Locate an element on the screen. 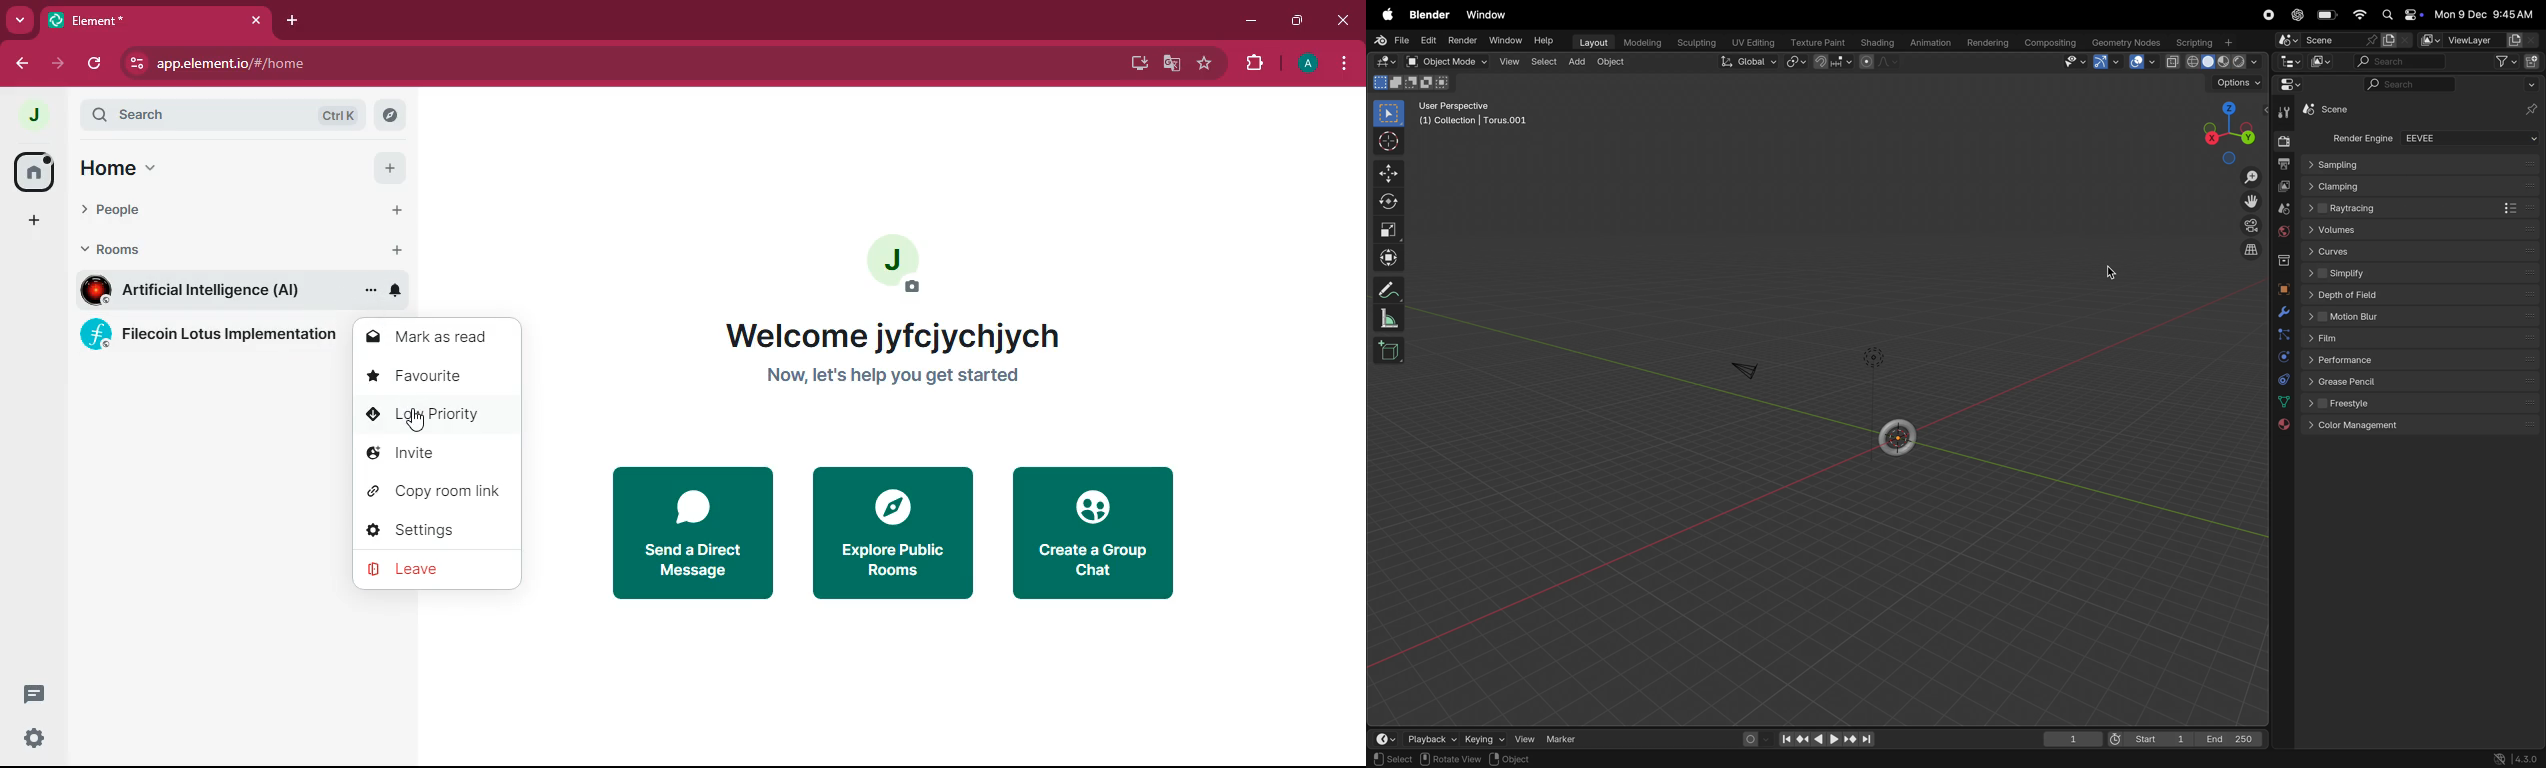 The width and height of the screenshot is (2548, 784). search is located at coordinates (219, 116).